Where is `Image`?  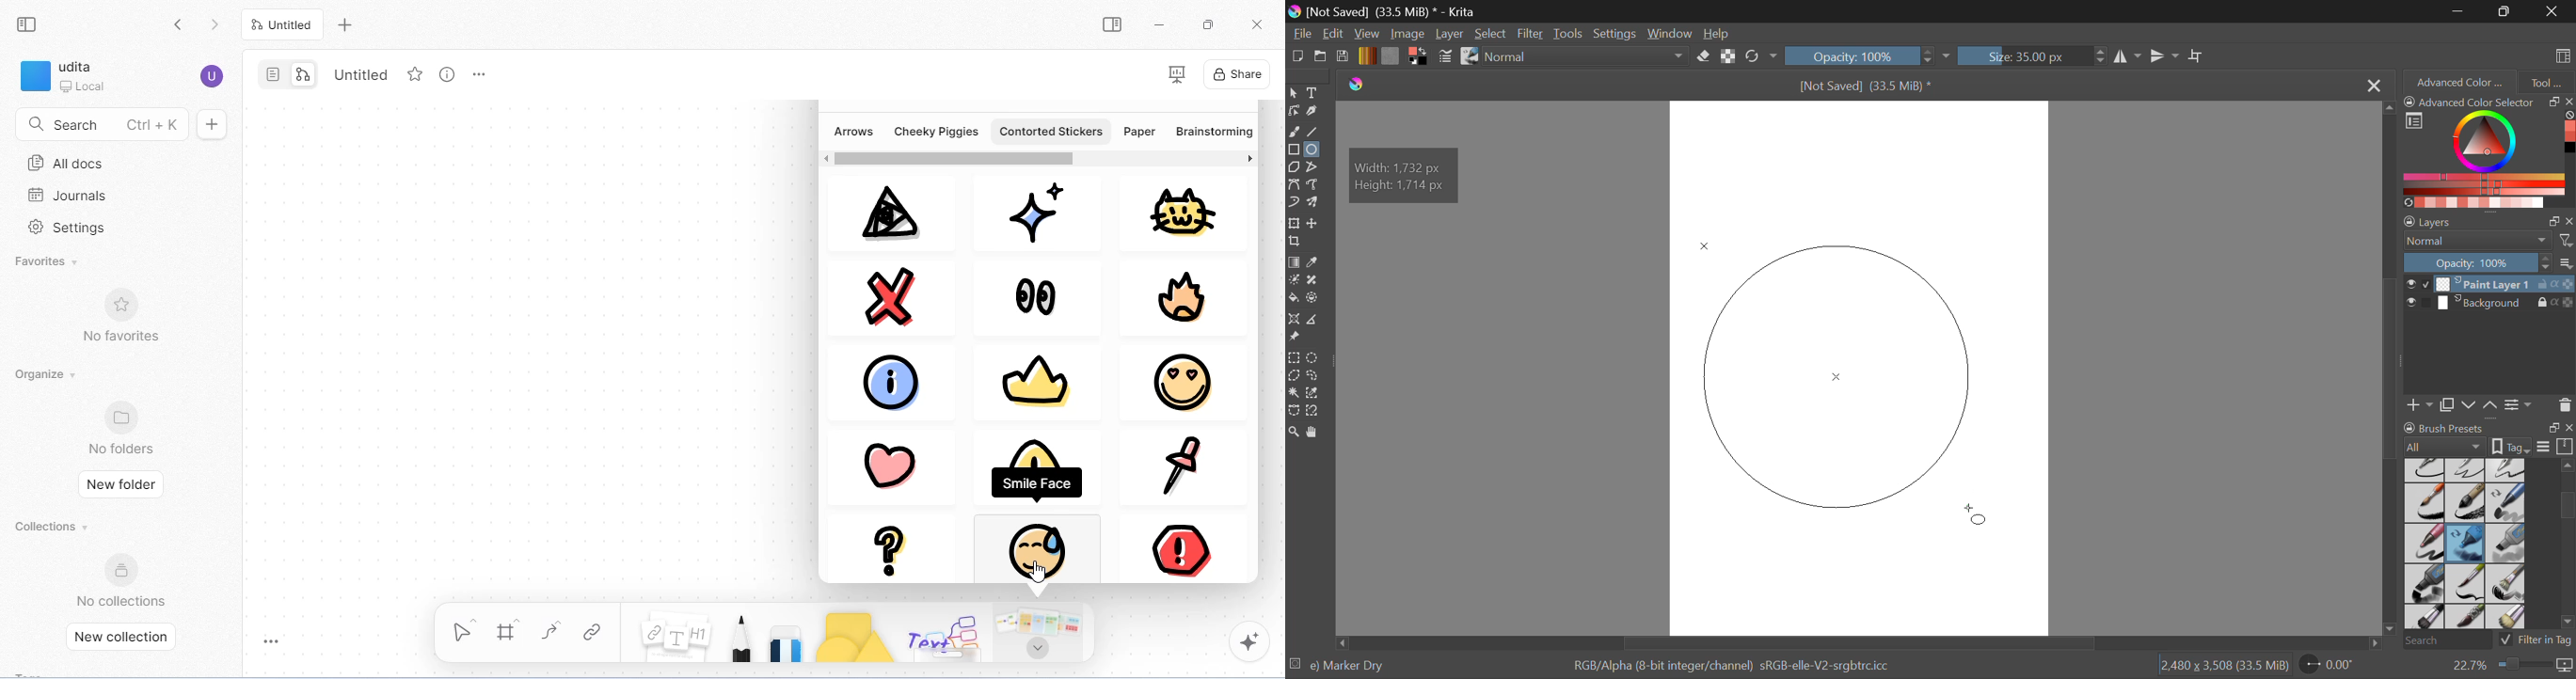 Image is located at coordinates (1409, 34).